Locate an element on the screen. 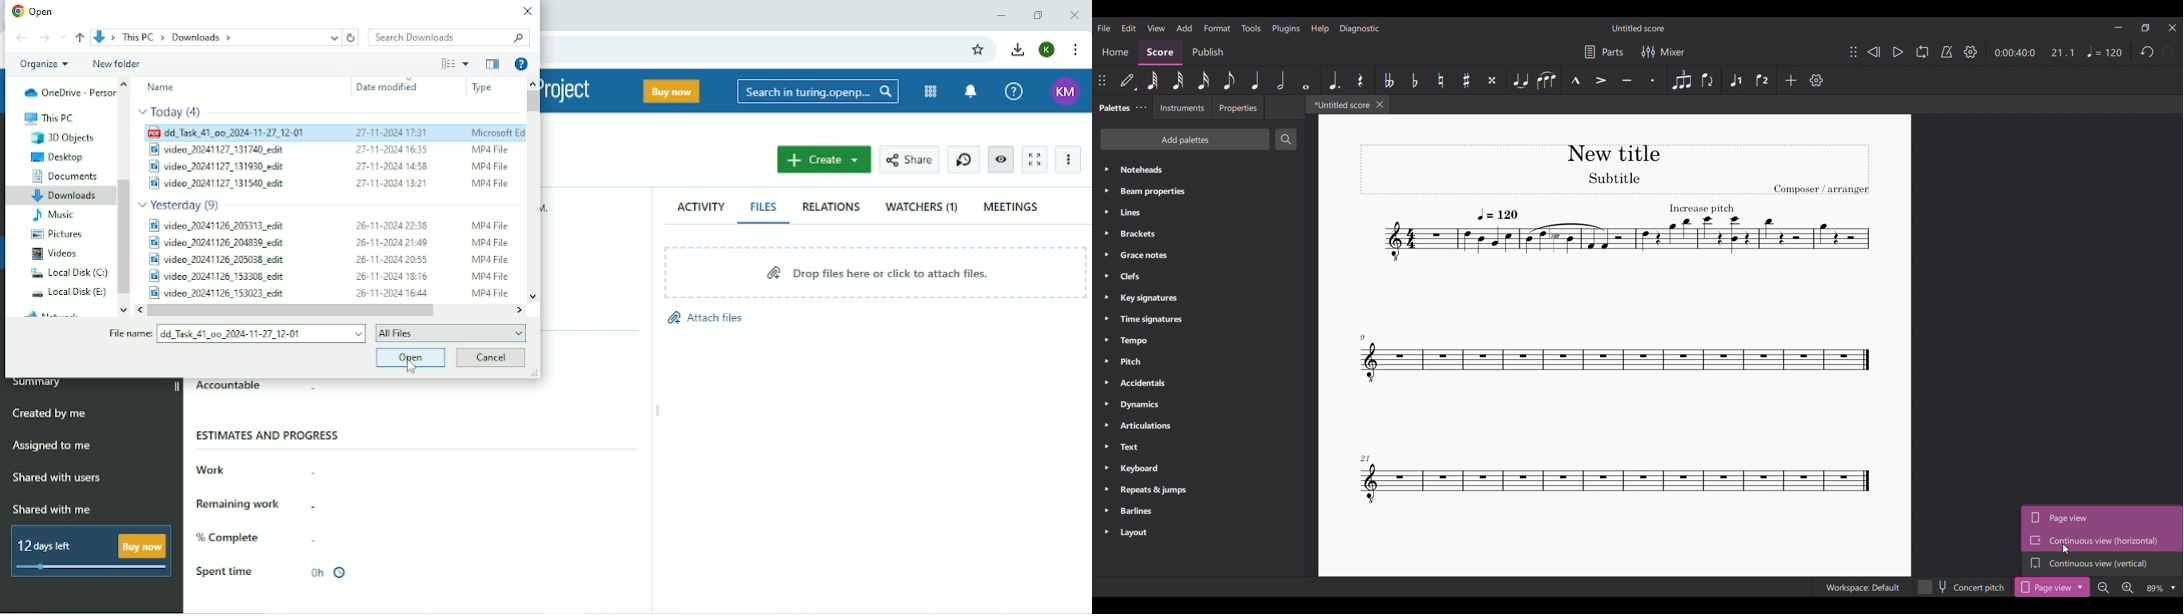 This screenshot has height=616, width=2184. Video file is located at coordinates (328, 277).